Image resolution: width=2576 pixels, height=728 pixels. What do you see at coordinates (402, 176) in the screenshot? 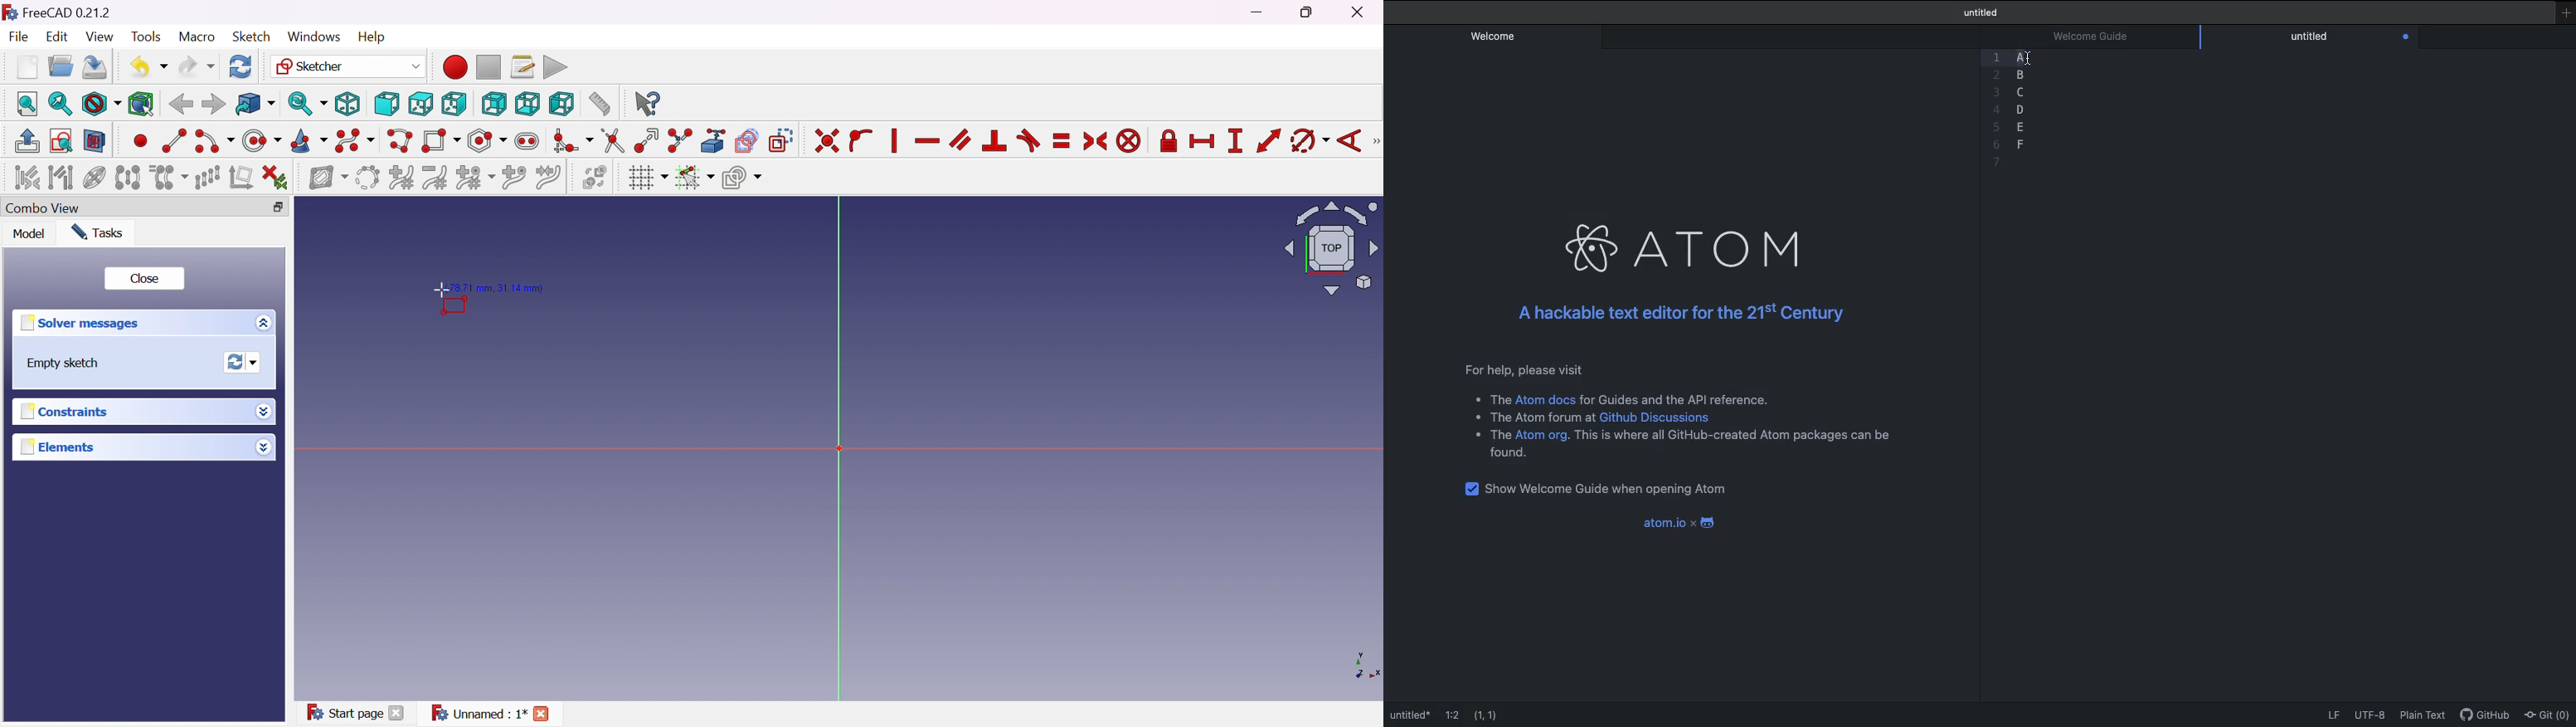
I see `Increase B-spline degree` at bounding box center [402, 176].